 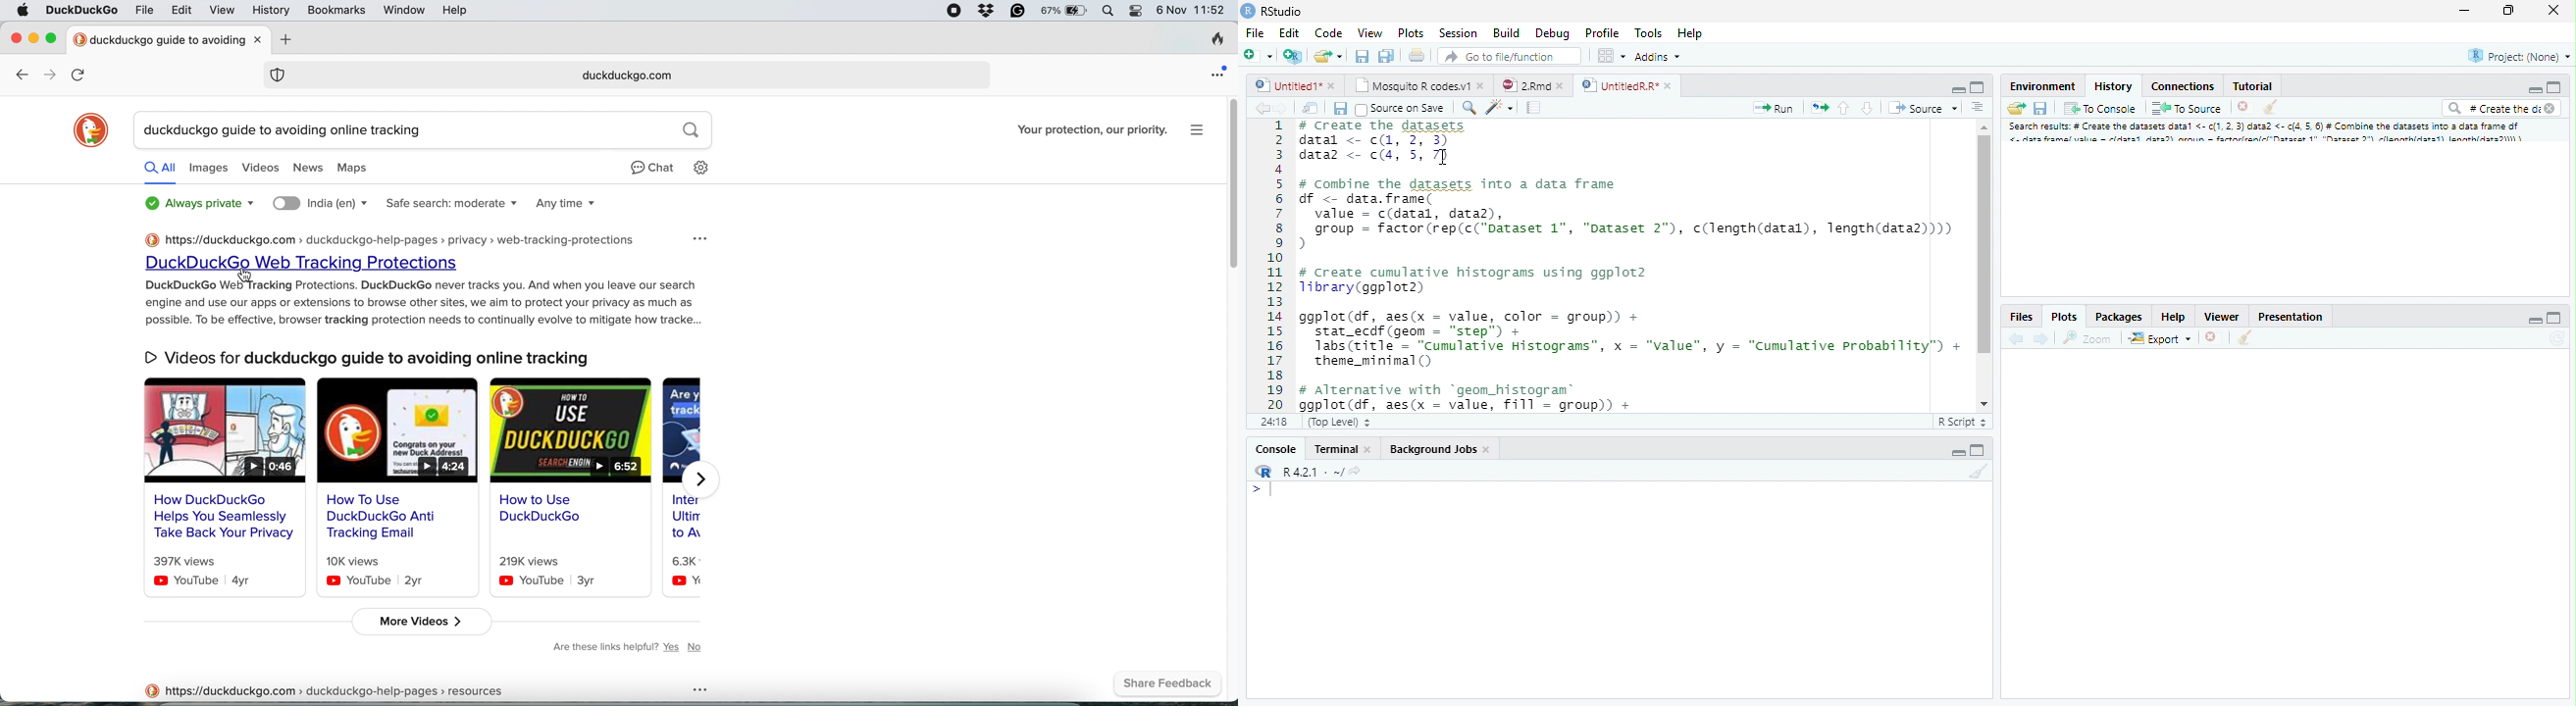 What do you see at coordinates (2467, 11) in the screenshot?
I see `Minimize` at bounding box center [2467, 11].